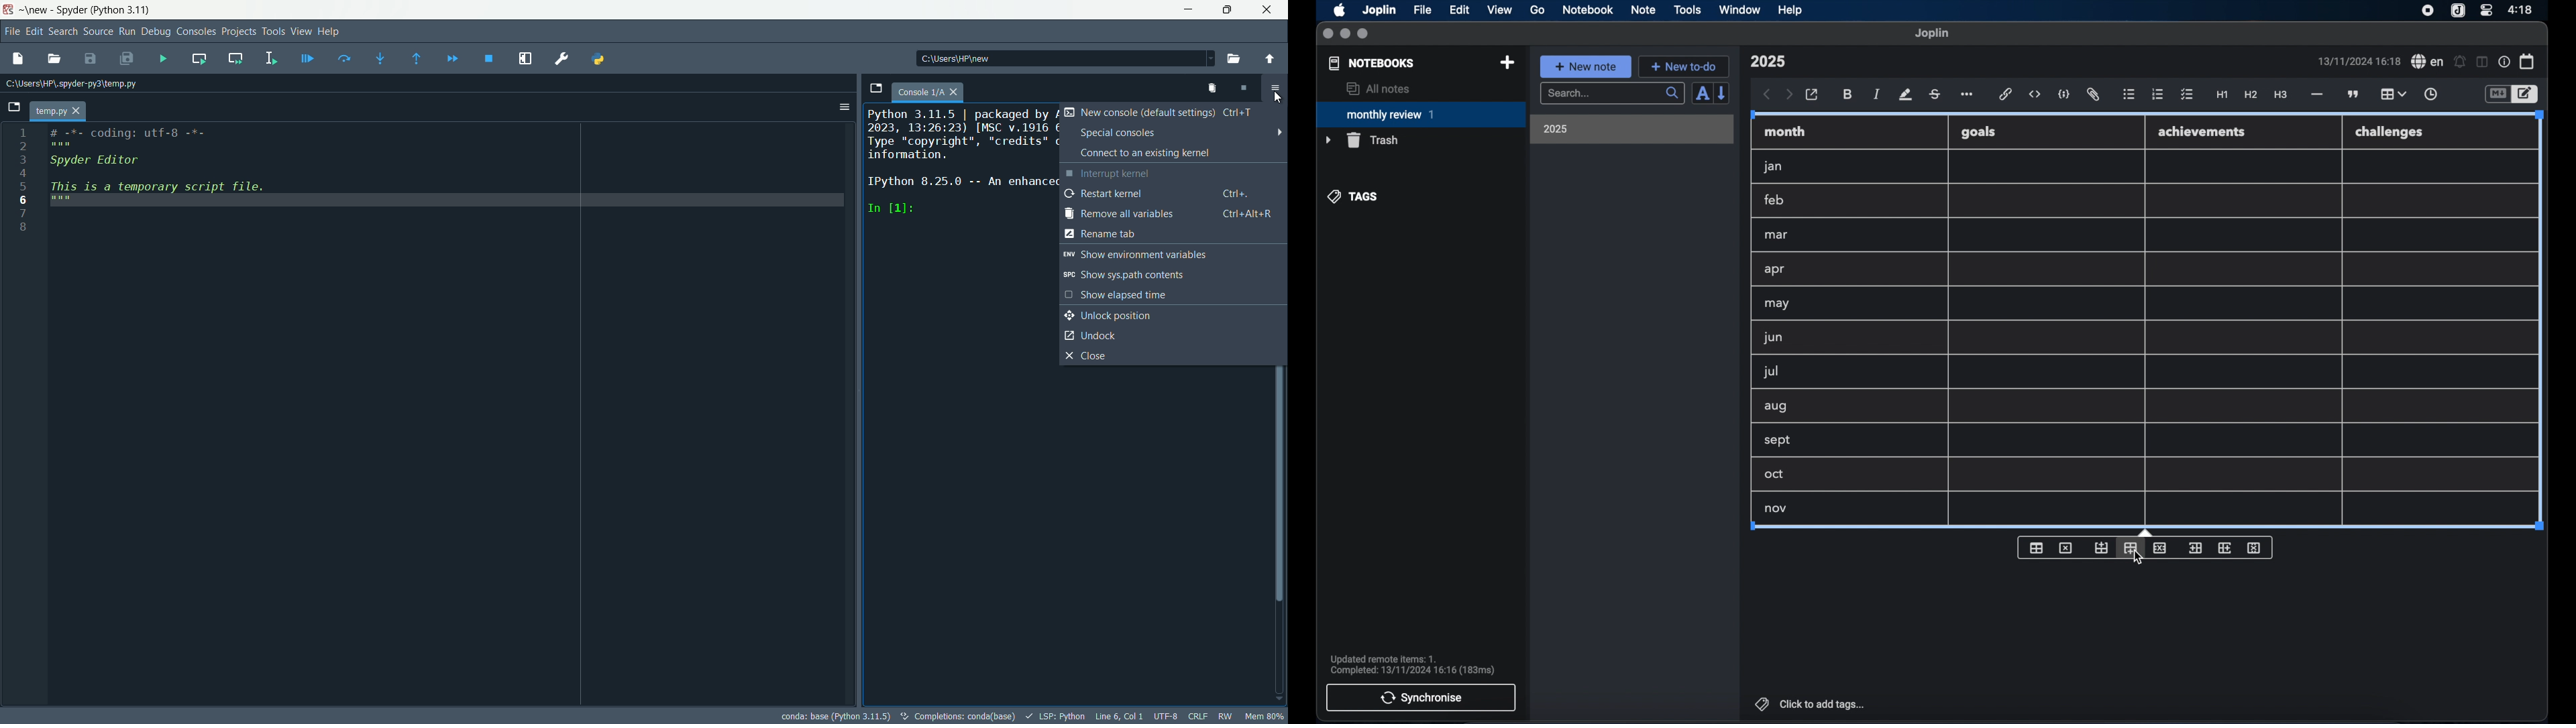 The image size is (2576, 728). I want to click on jan, so click(1773, 167).